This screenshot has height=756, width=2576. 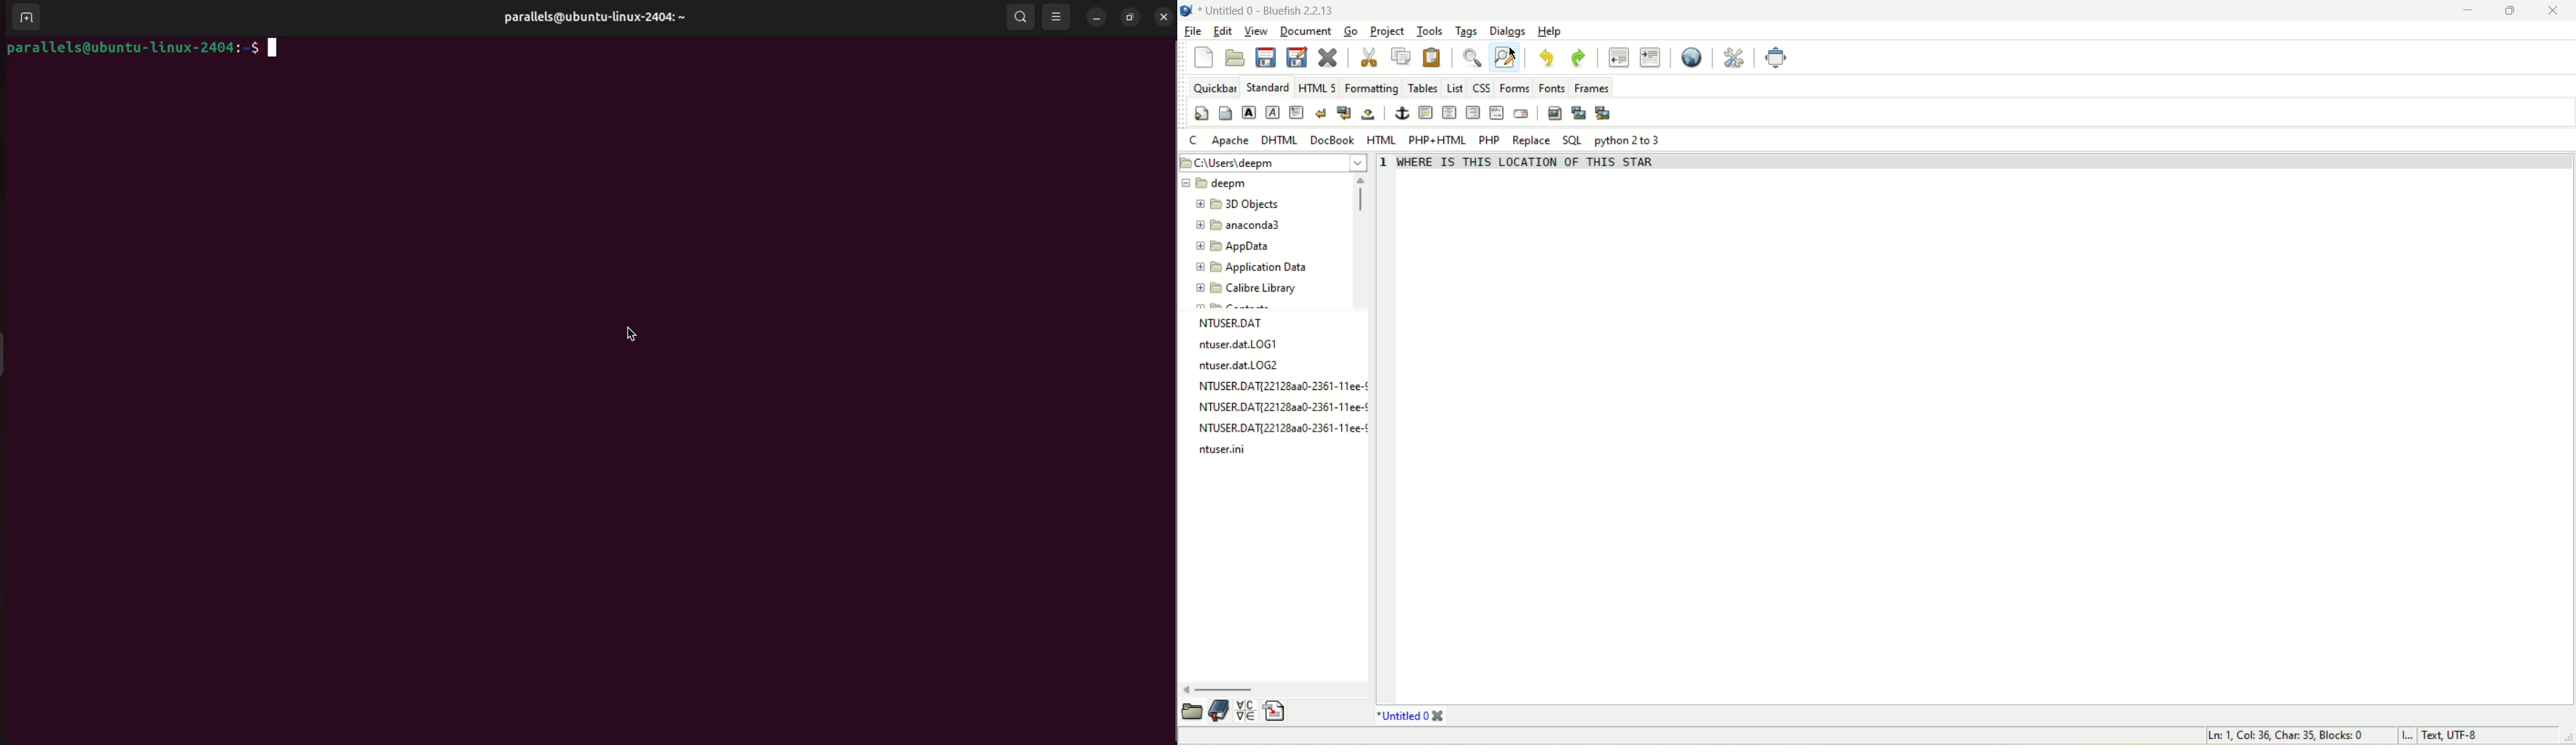 What do you see at coordinates (633, 337) in the screenshot?
I see `cursor` at bounding box center [633, 337].